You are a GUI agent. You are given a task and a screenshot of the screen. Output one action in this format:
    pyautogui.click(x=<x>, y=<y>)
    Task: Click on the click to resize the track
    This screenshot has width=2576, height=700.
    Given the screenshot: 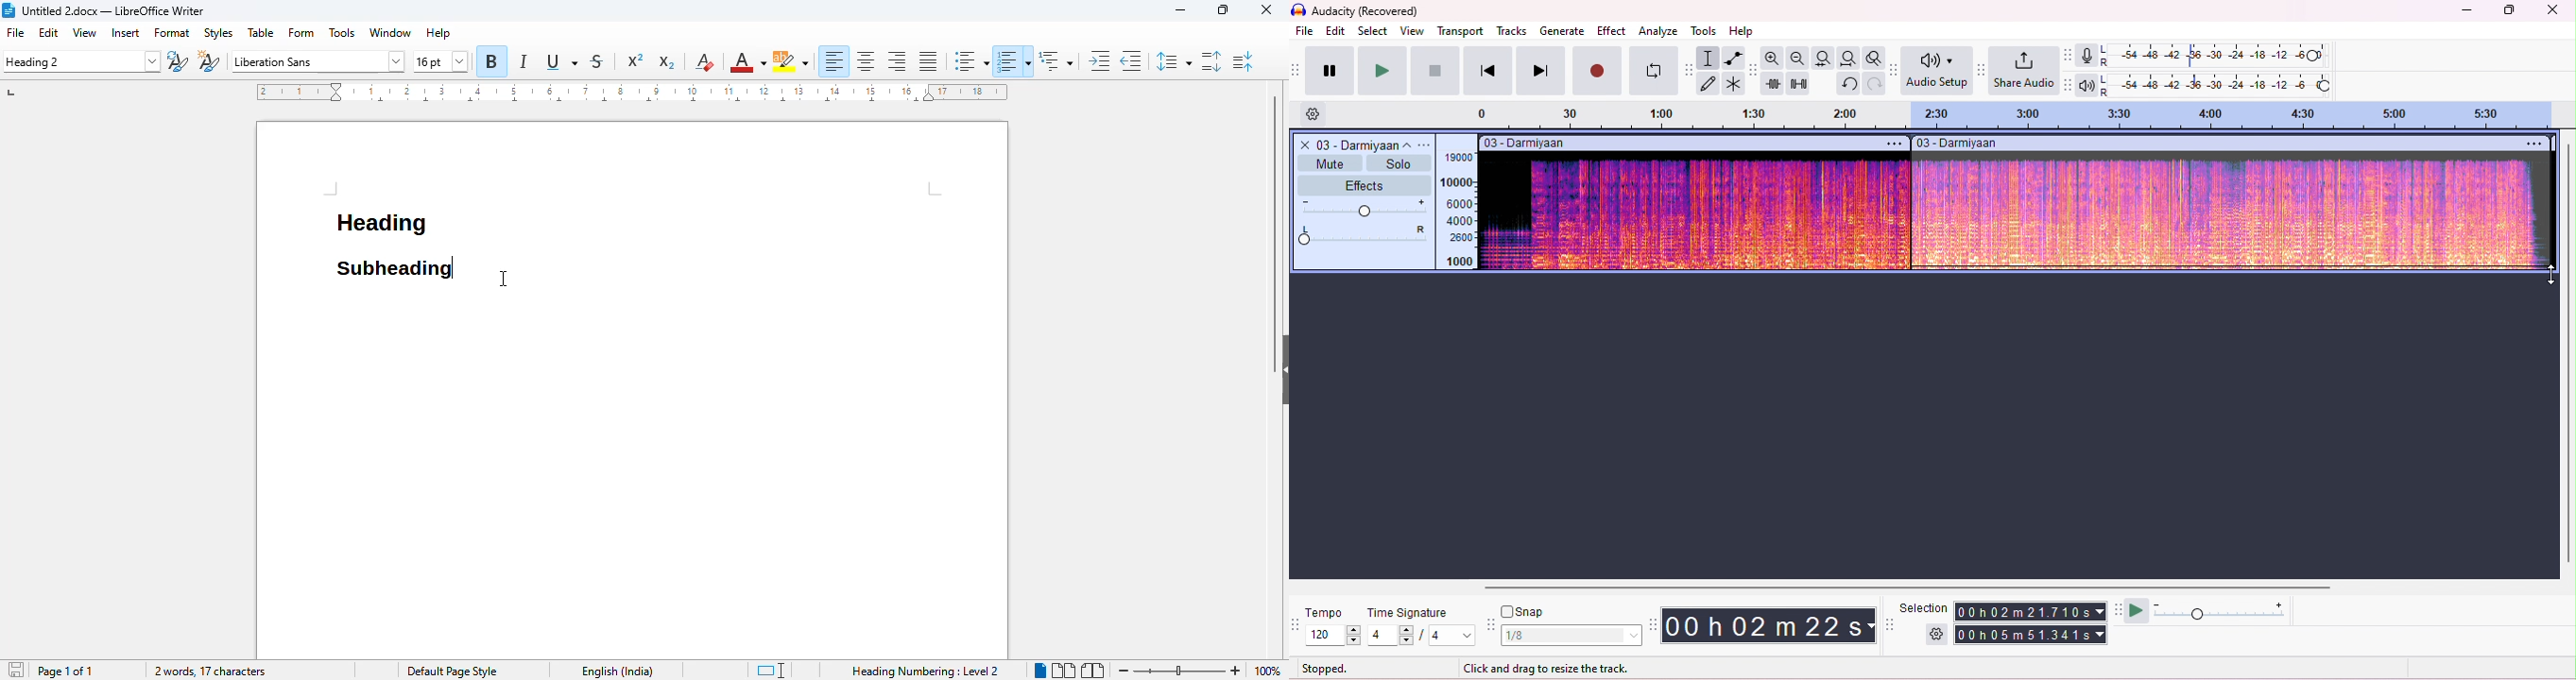 What is the action you would take?
    pyautogui.click(x=1550, y=669)
    